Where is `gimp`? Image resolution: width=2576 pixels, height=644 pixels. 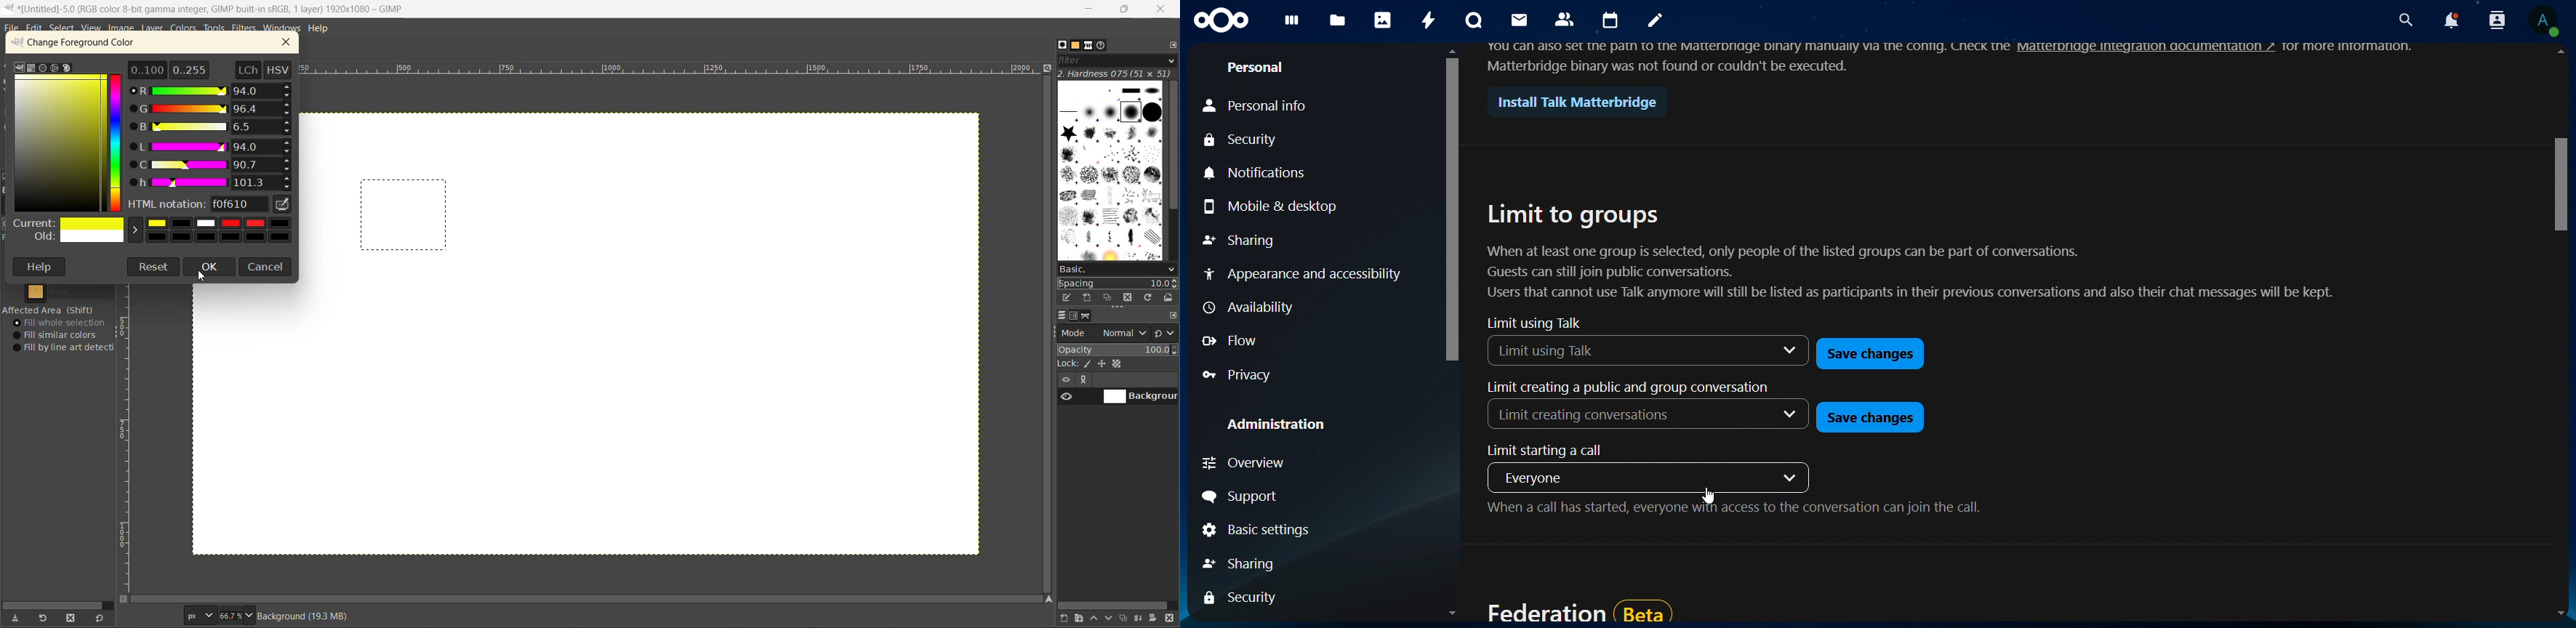 gimp is located at coordinates (19, 66).